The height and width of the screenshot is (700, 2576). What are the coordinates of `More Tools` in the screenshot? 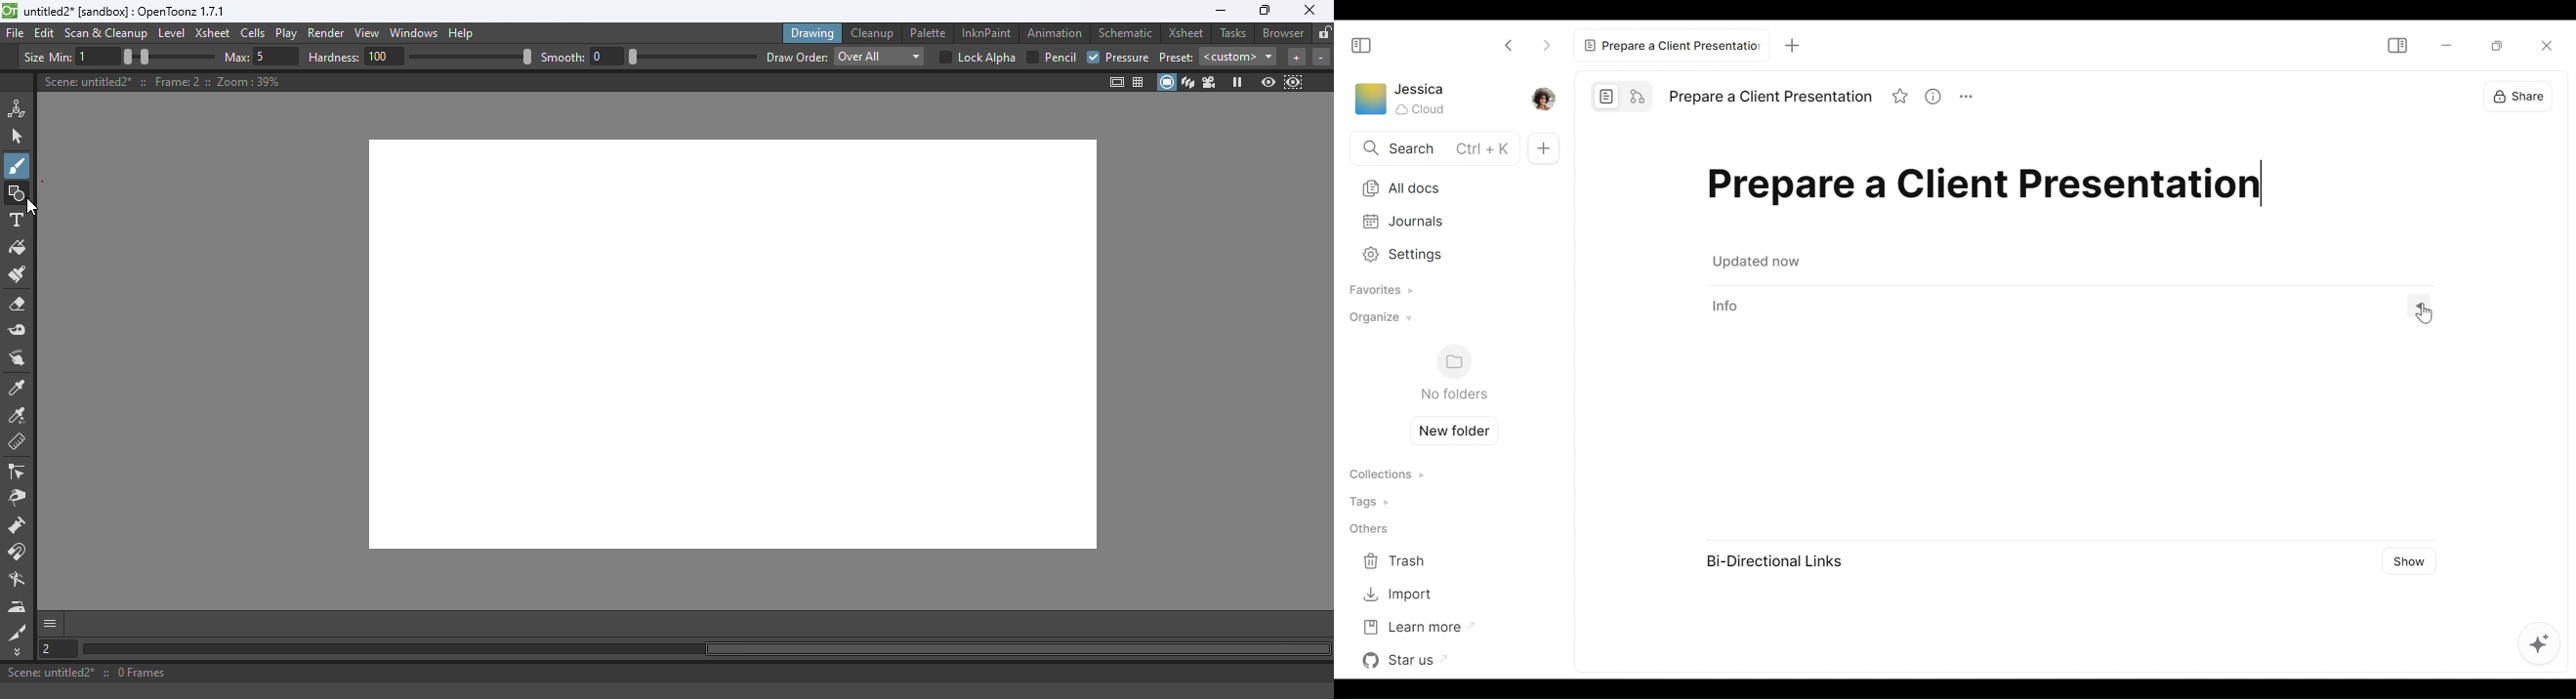 It's located at (19, 652).